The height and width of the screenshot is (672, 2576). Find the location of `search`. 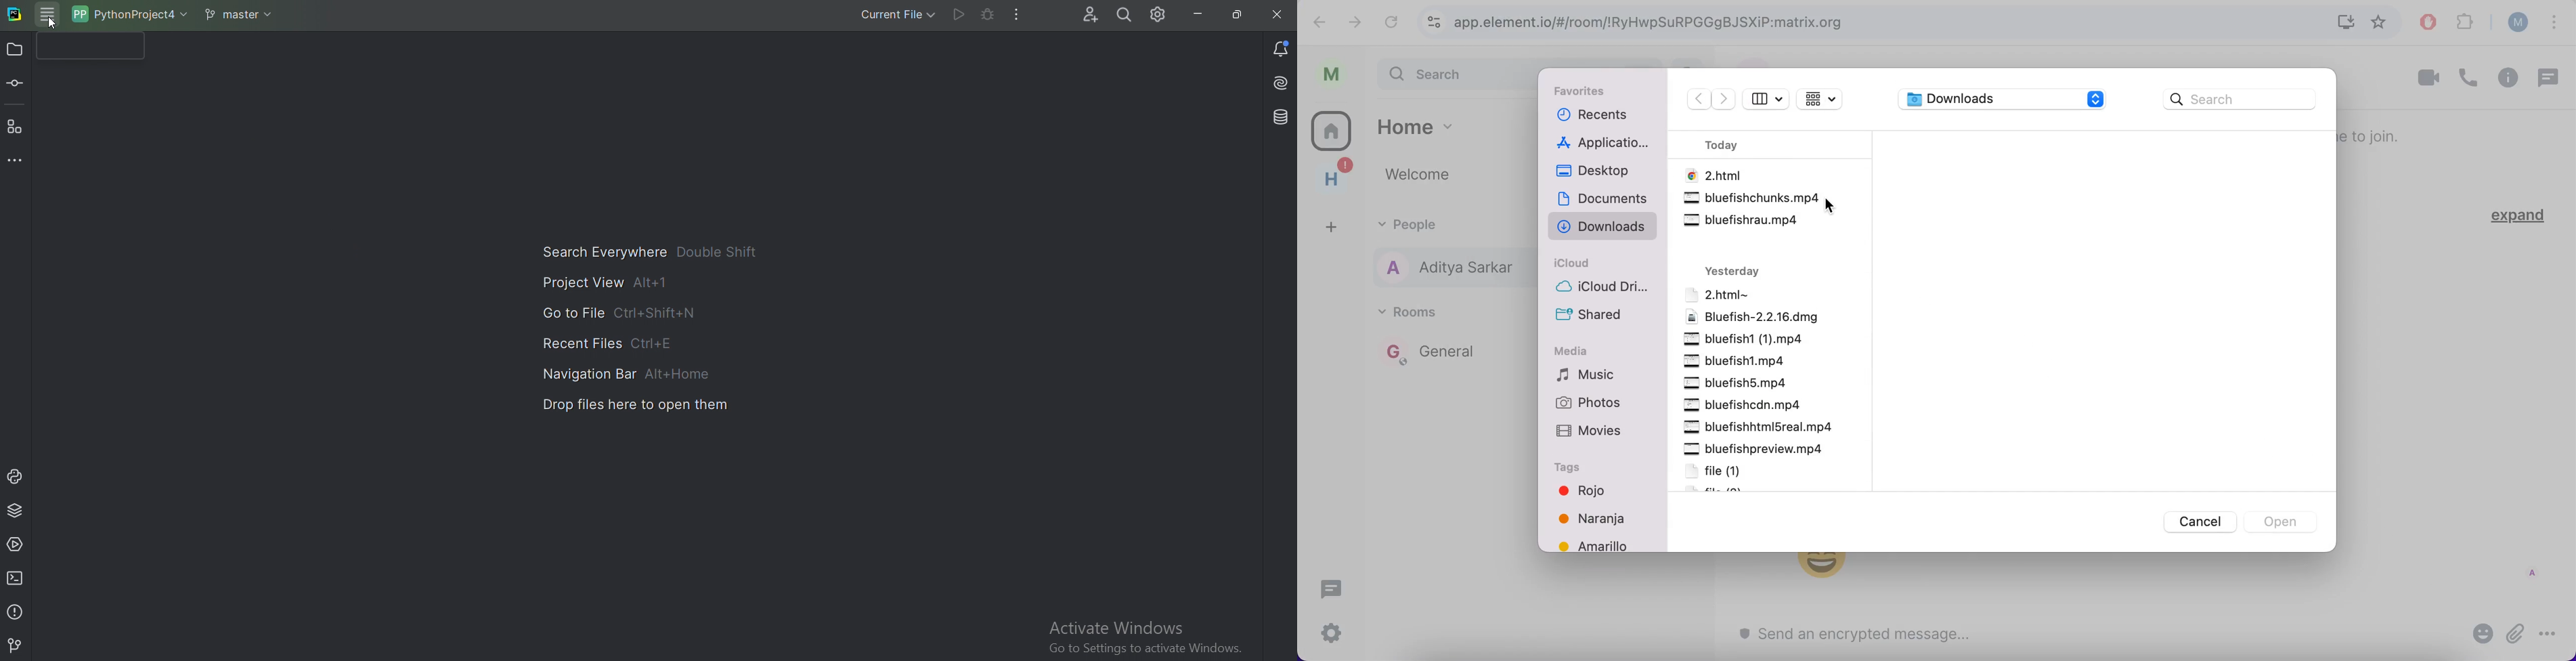

search is located at coordinates (1457, 72).